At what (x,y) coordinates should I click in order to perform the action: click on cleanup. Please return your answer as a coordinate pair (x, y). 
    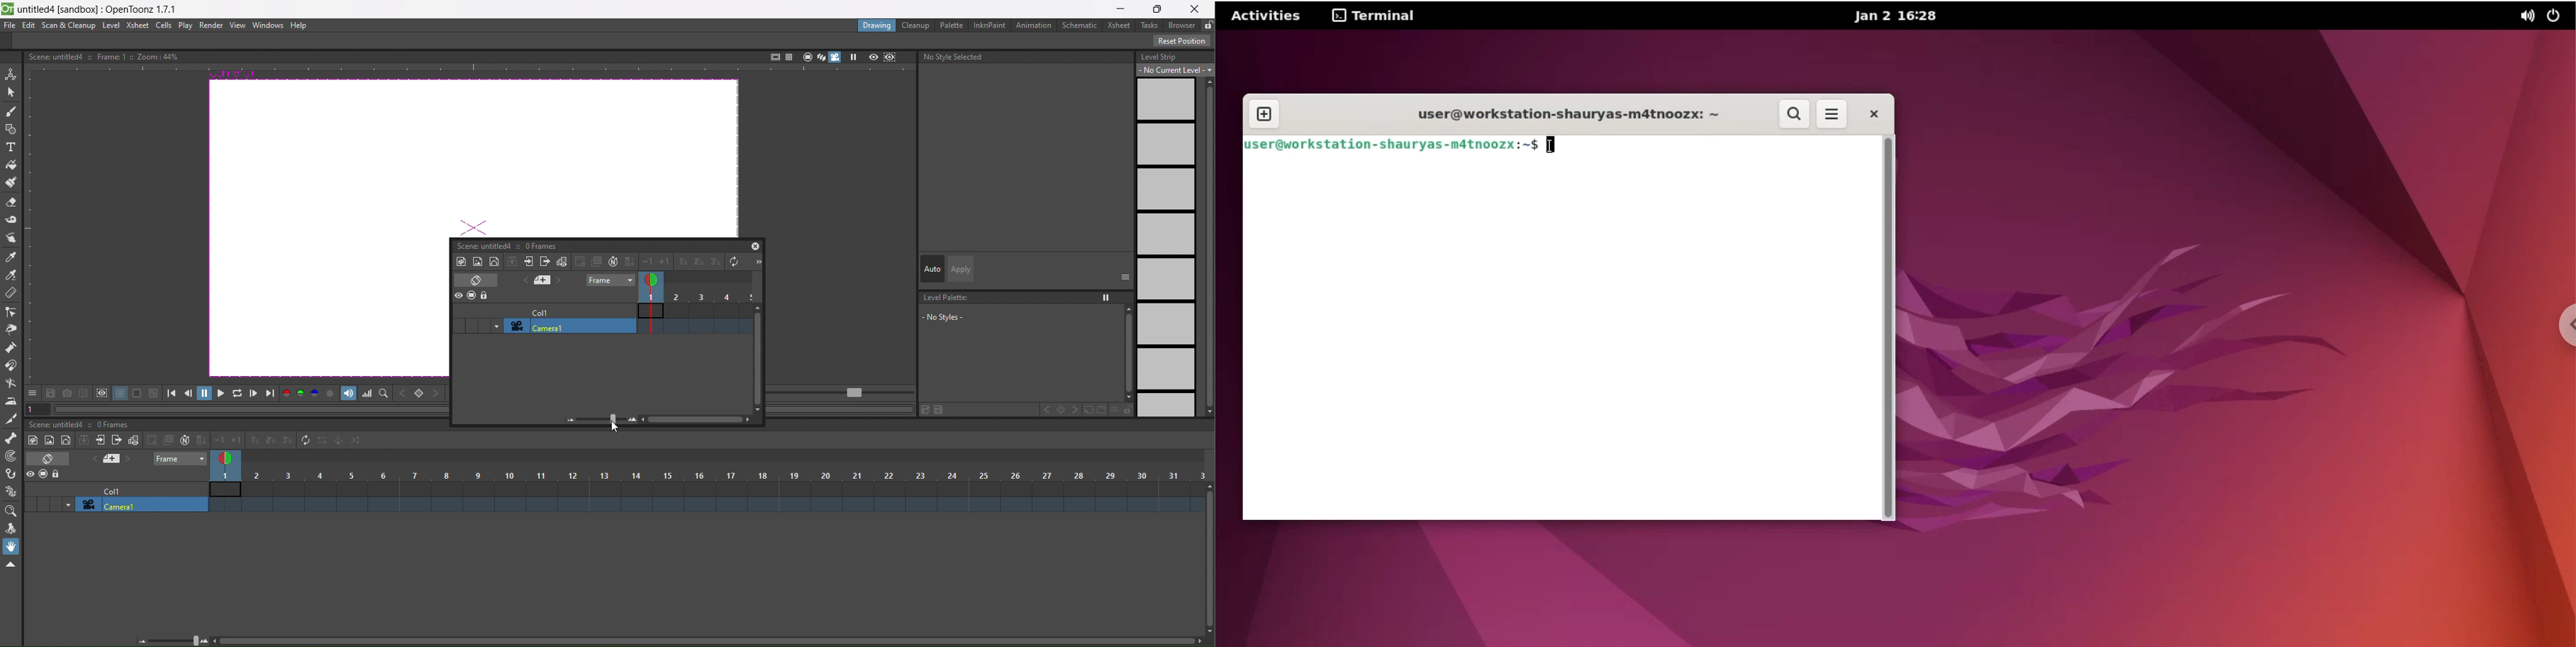
    Looking at the image, I should click on (916, 25).